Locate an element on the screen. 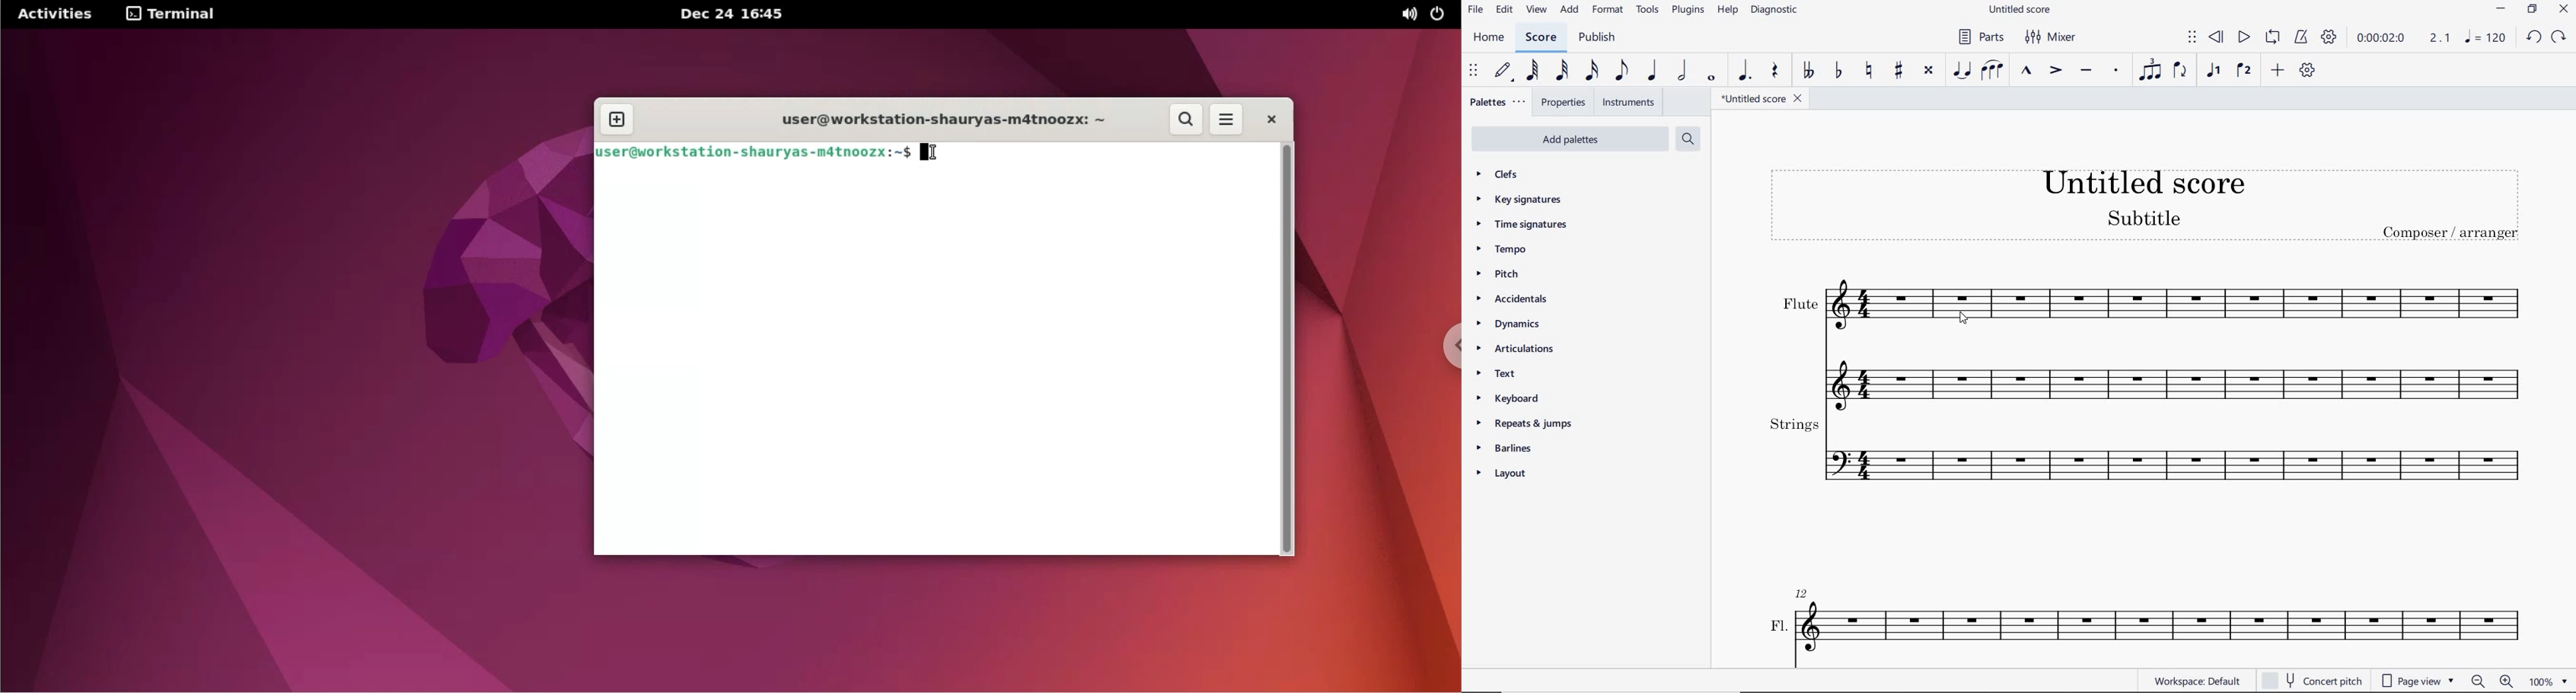 The width and height of the screenshot is (2576, 700). concert pitch is located at coordinates (2312, 678).